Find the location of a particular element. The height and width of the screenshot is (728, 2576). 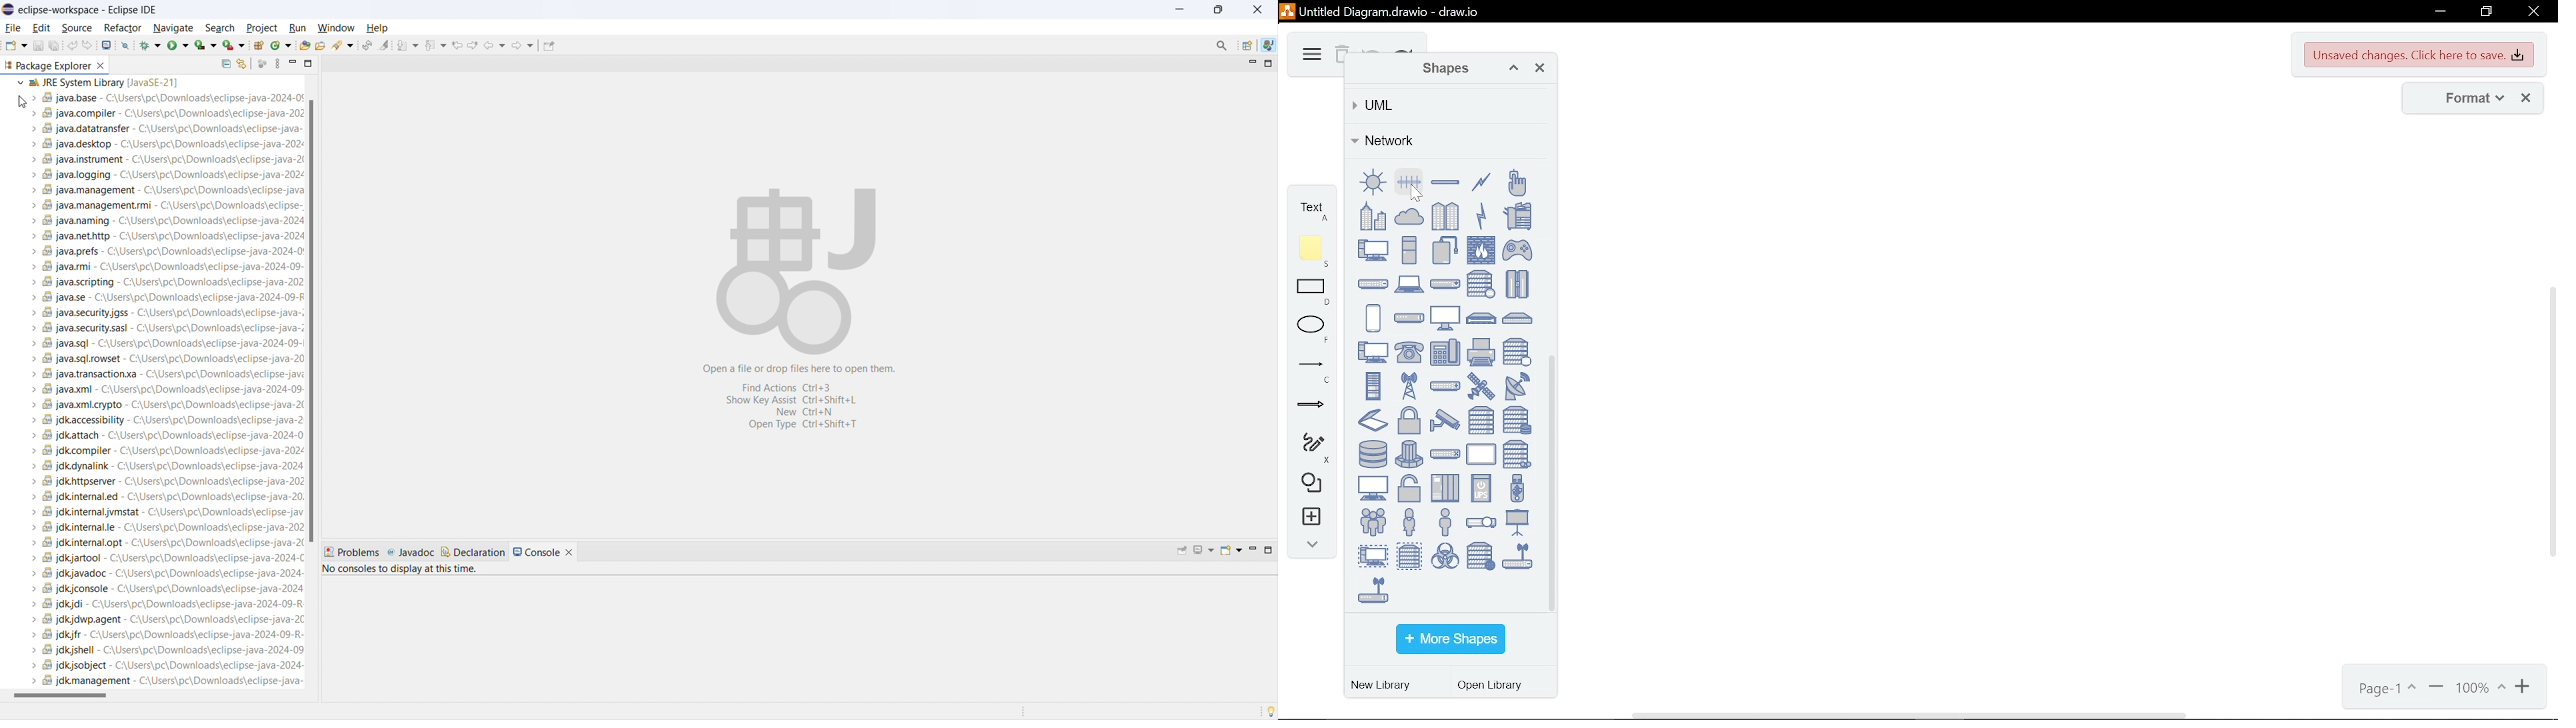

shapes is located at coordinates (1308, 484).